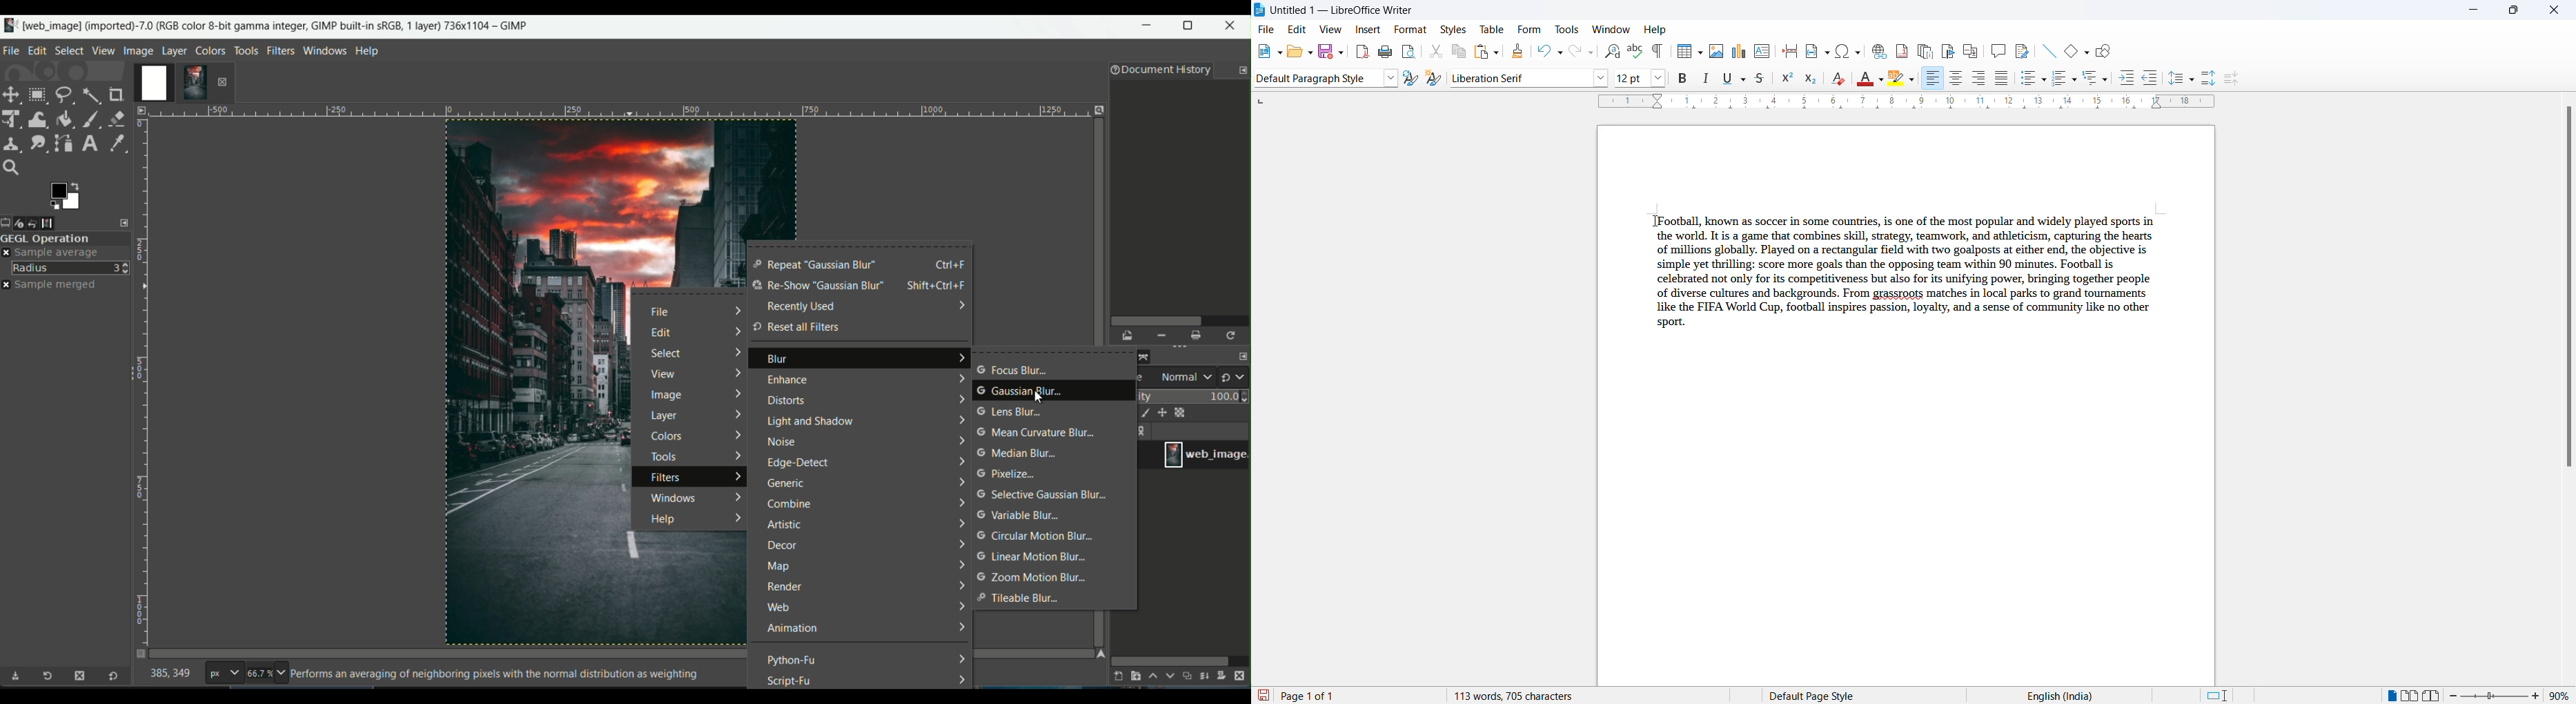 This screenshot has height=728, width=2576. I want to click on repeat, so click(815, 265).